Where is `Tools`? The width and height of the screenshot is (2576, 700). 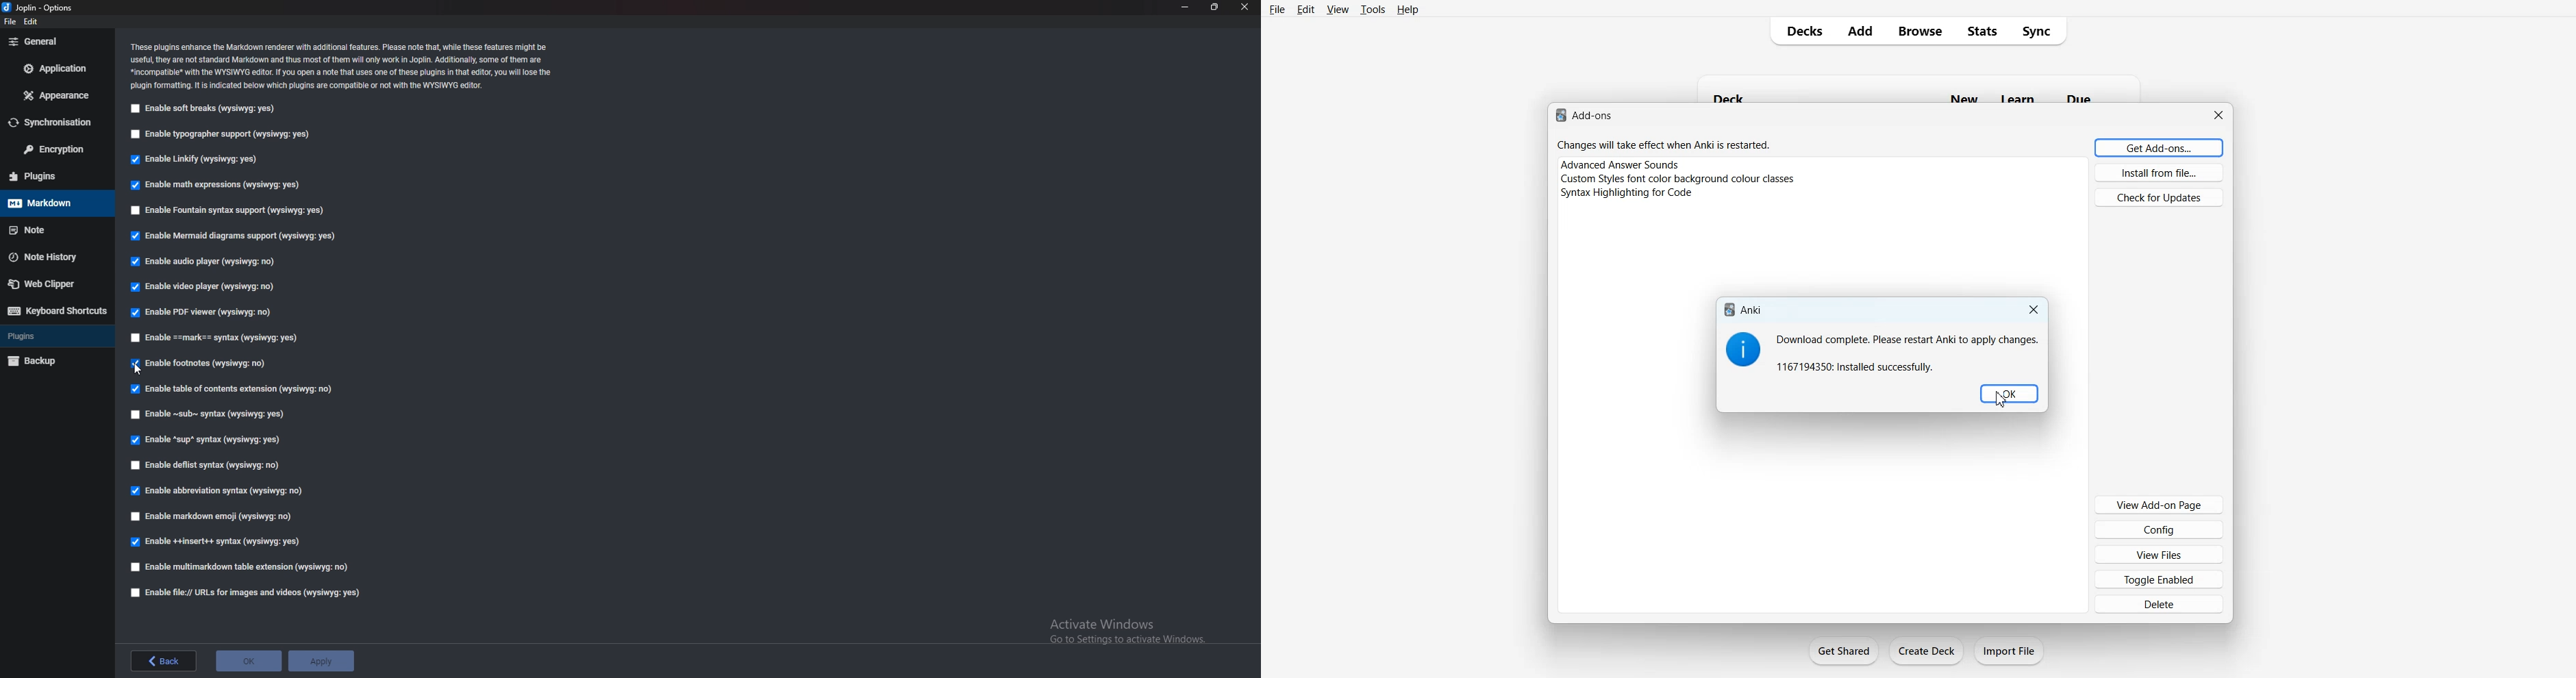 Tools is located at coordinates (1372, 10).